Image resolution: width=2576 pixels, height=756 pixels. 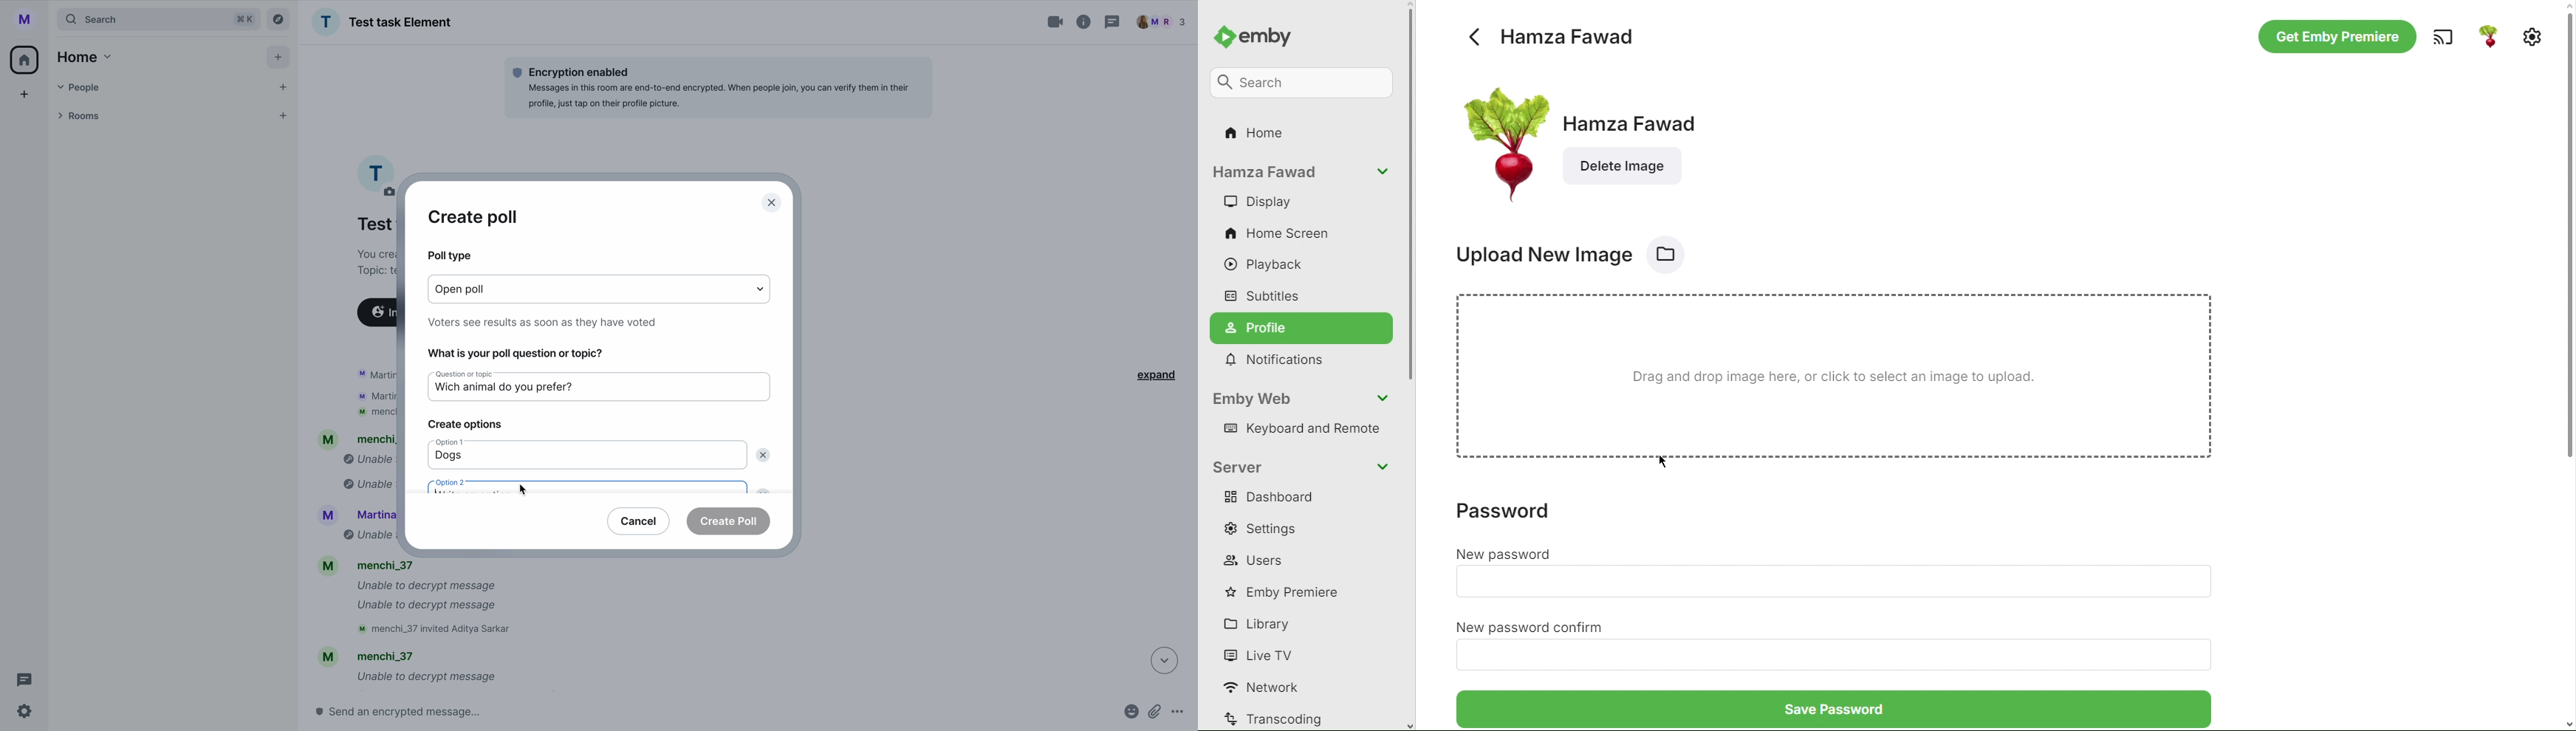 What do you see at coordinates (170, 117) in the screenshot?
I see `rooms tab` at bounding box center [170, 117].